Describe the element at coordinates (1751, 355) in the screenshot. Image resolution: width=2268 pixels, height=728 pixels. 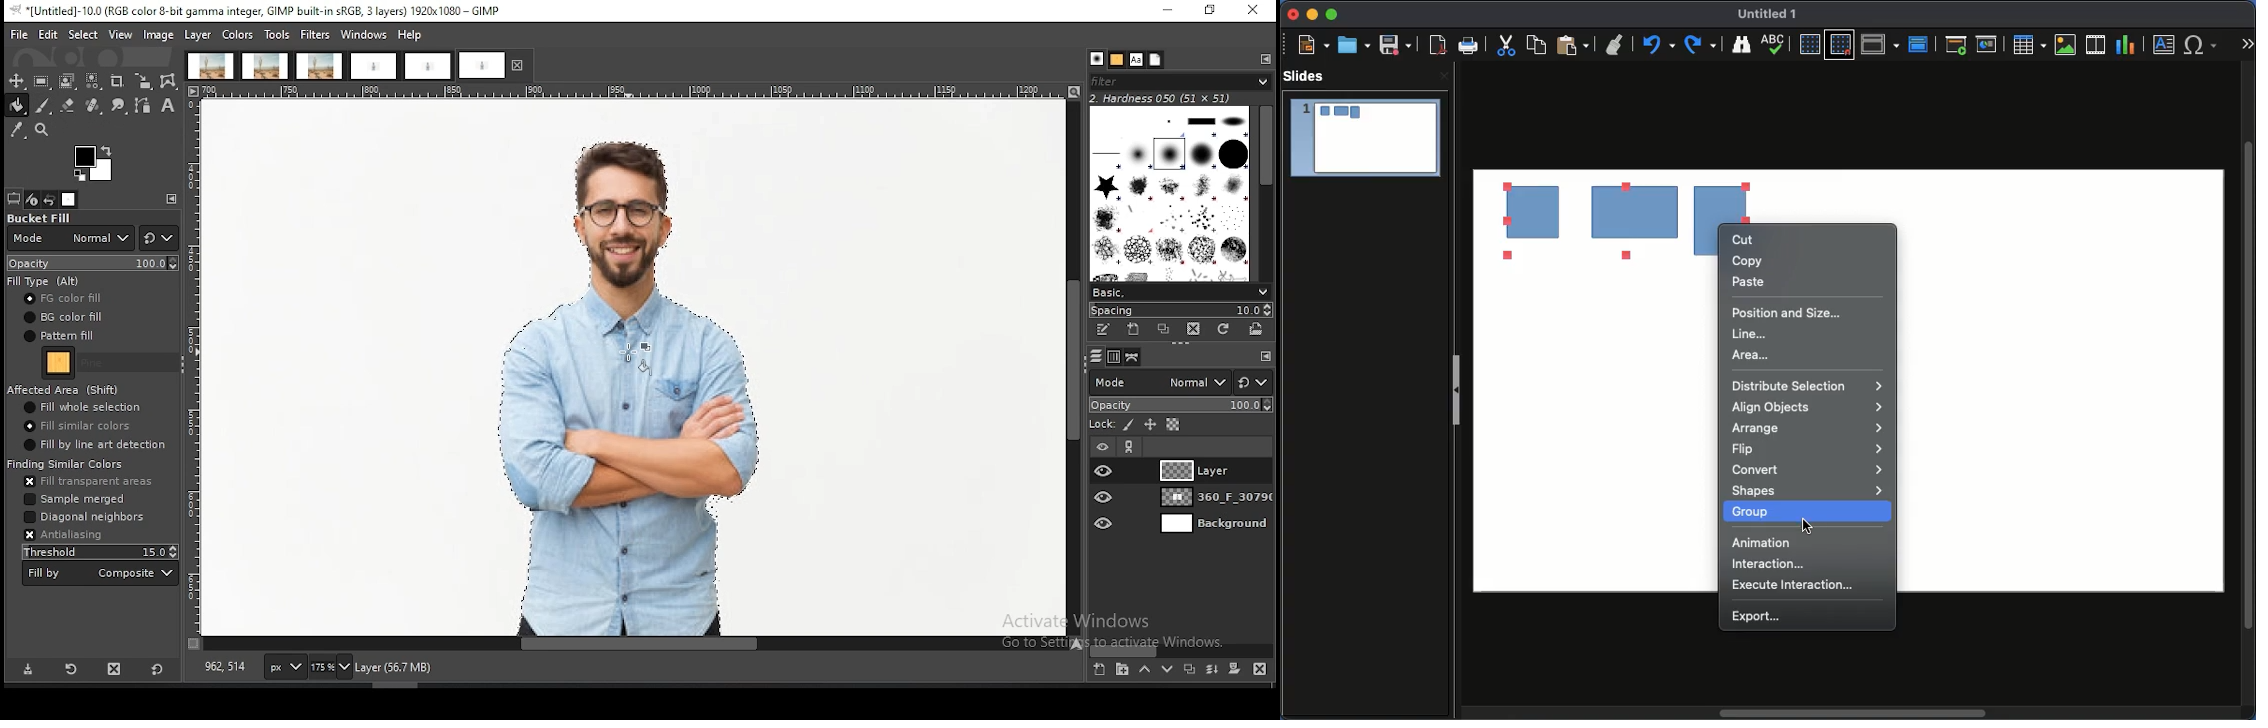
I see `Area` at that location.